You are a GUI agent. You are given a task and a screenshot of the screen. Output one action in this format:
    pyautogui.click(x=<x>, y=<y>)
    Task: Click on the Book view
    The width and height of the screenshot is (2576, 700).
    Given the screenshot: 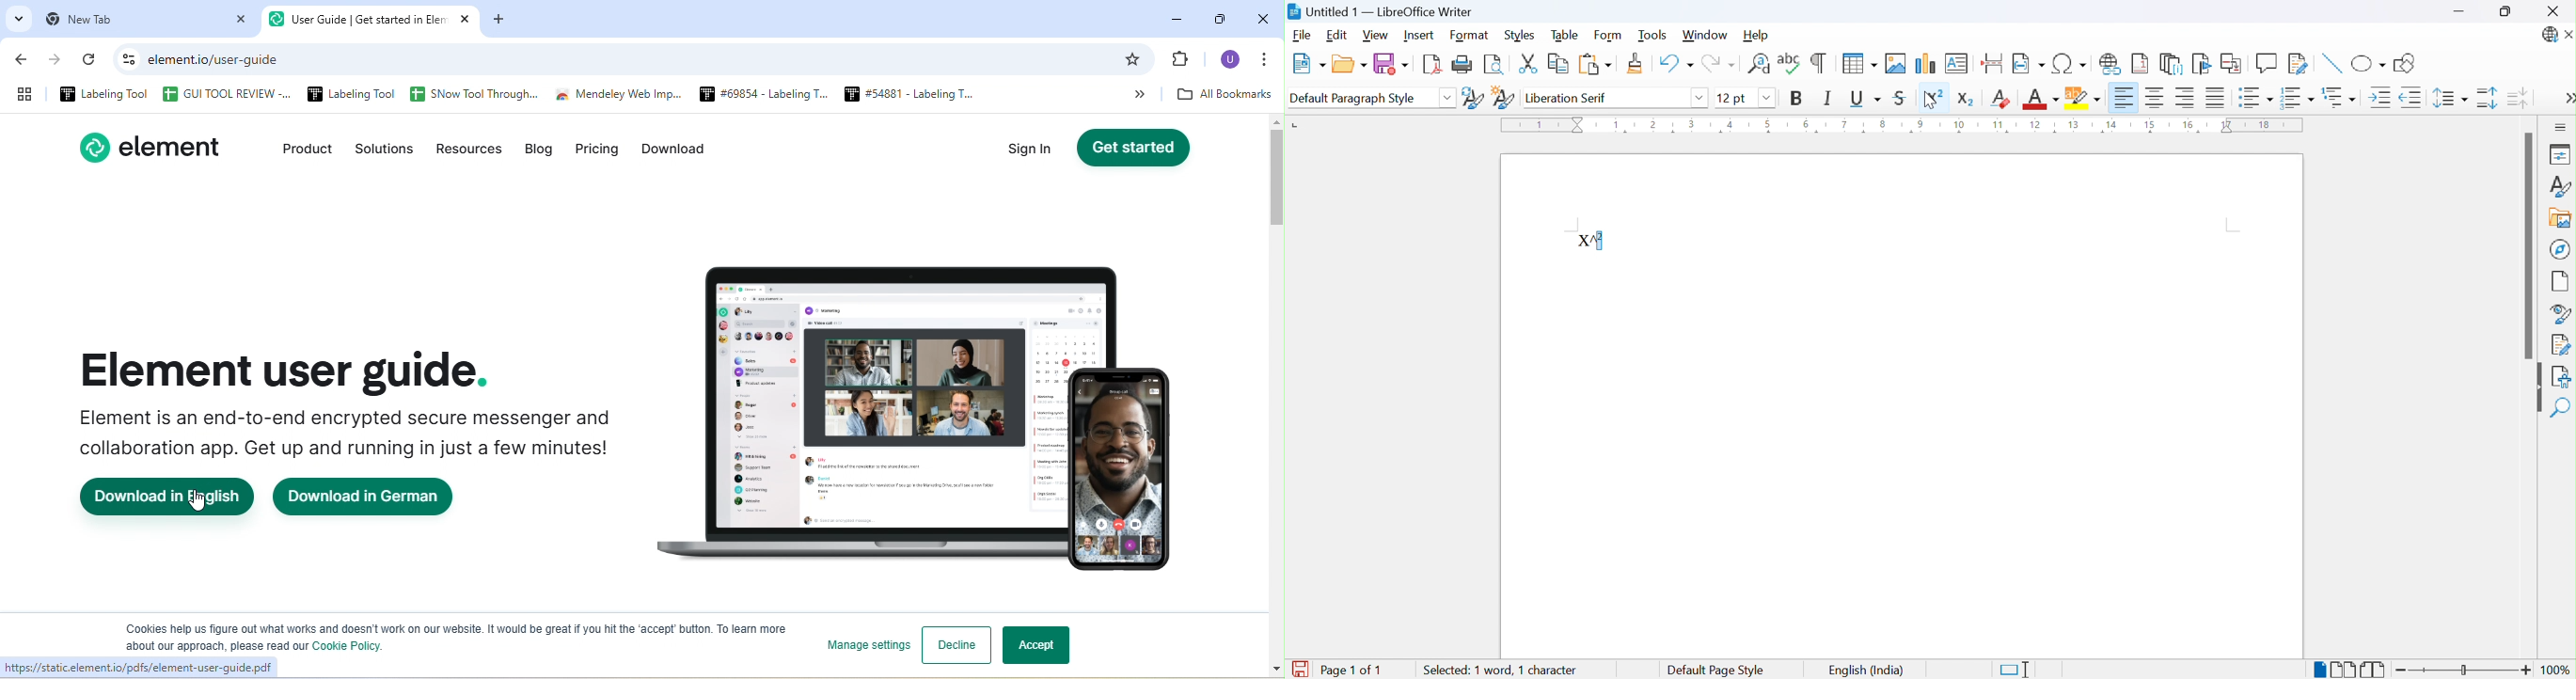 What is the action you would take?
    pyautogui.click(x=2377, y=670)
    